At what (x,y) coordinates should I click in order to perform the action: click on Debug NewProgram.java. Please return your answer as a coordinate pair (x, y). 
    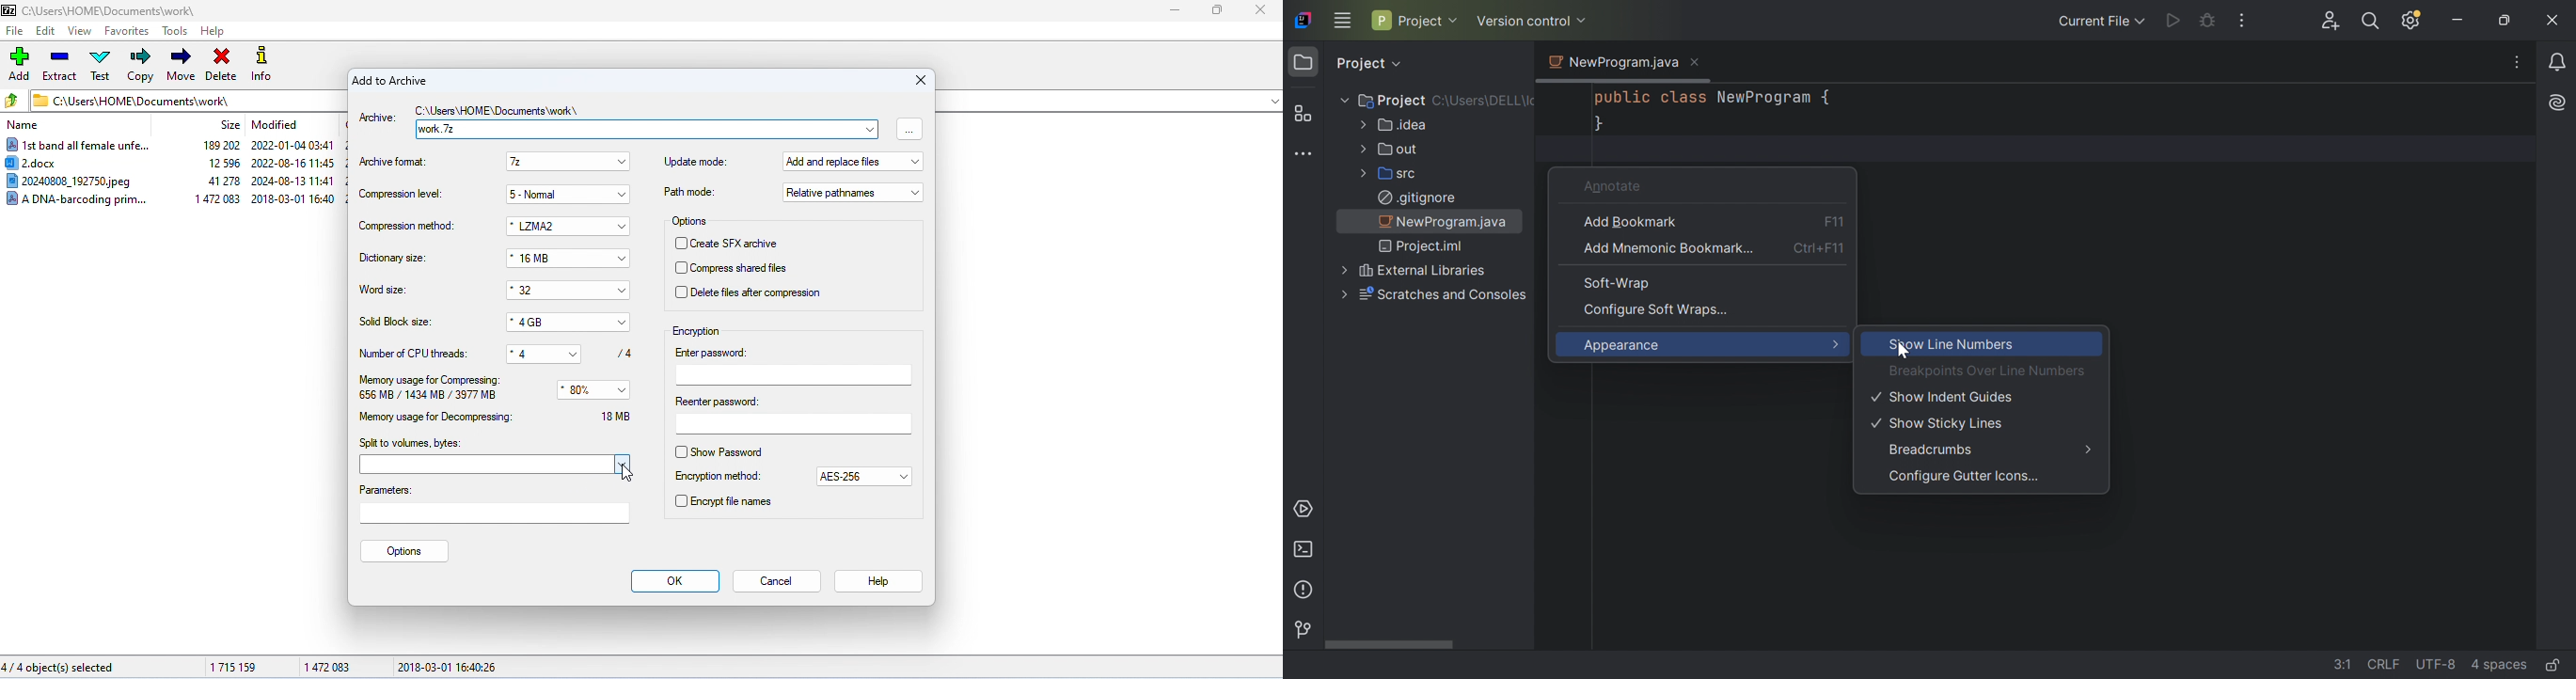
    Looking at the image, I should click on (2207, 20).